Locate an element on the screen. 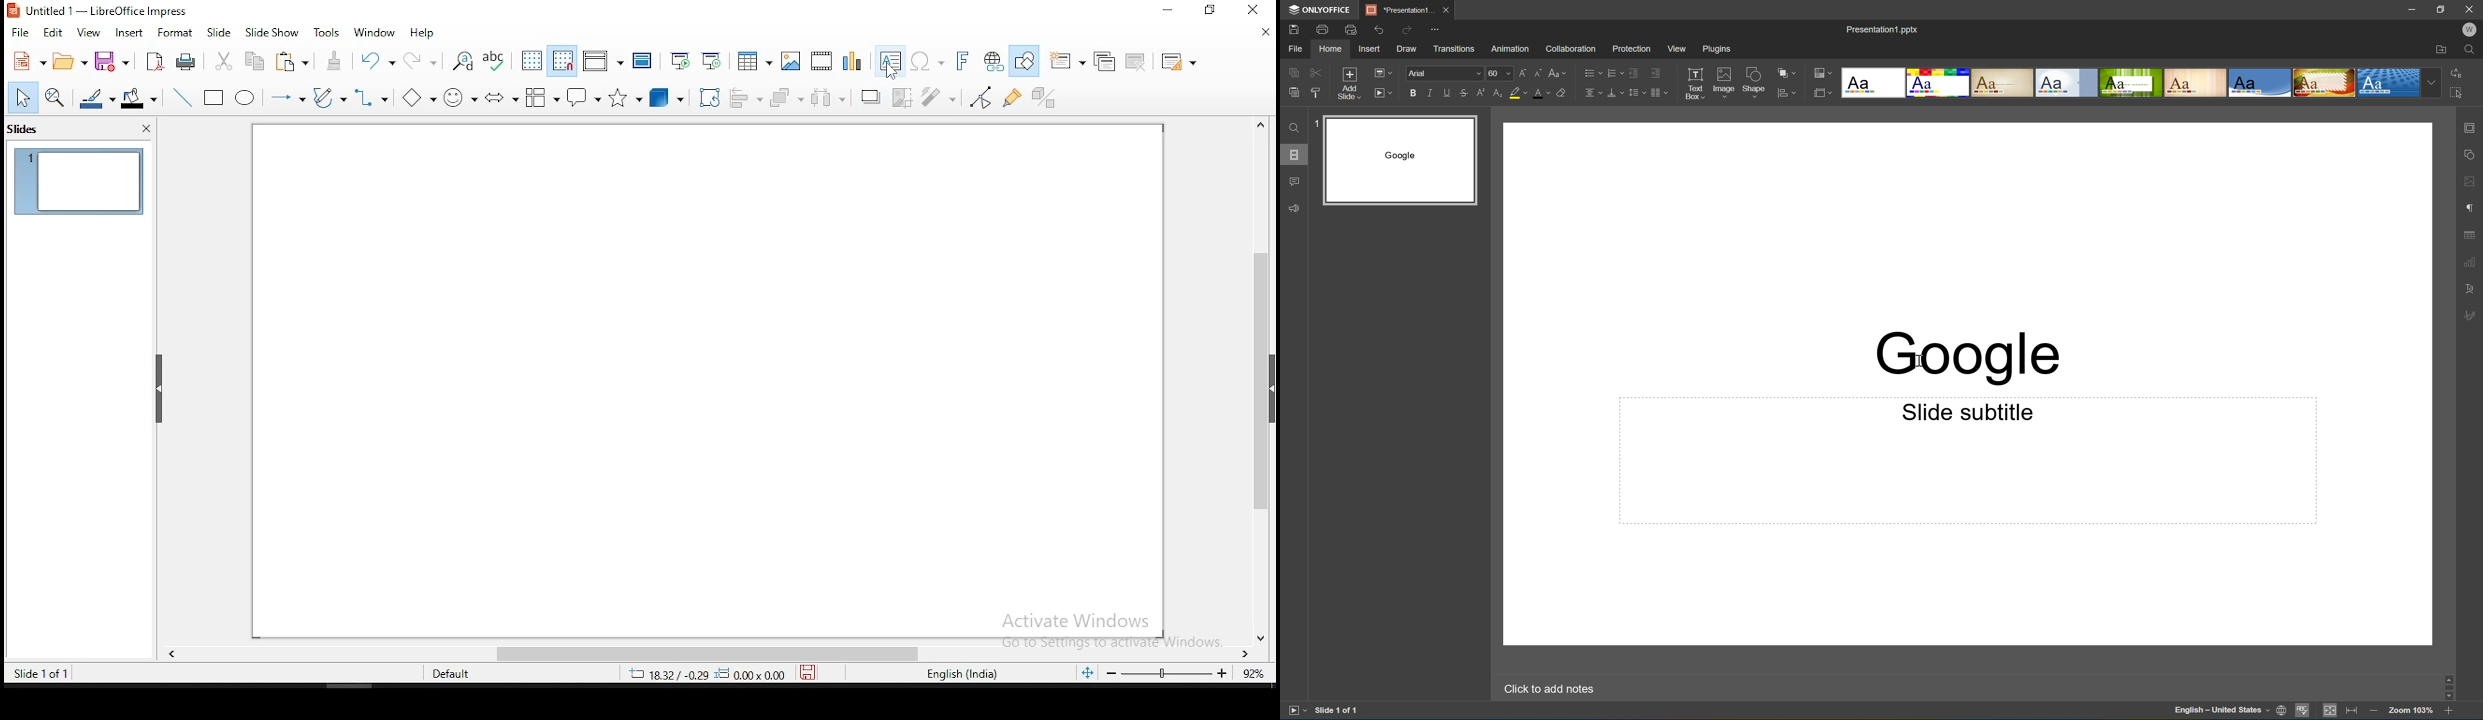 Image resolution: width=2492 pixels, height=728 pixels. file is located at coordinates (20, 32).